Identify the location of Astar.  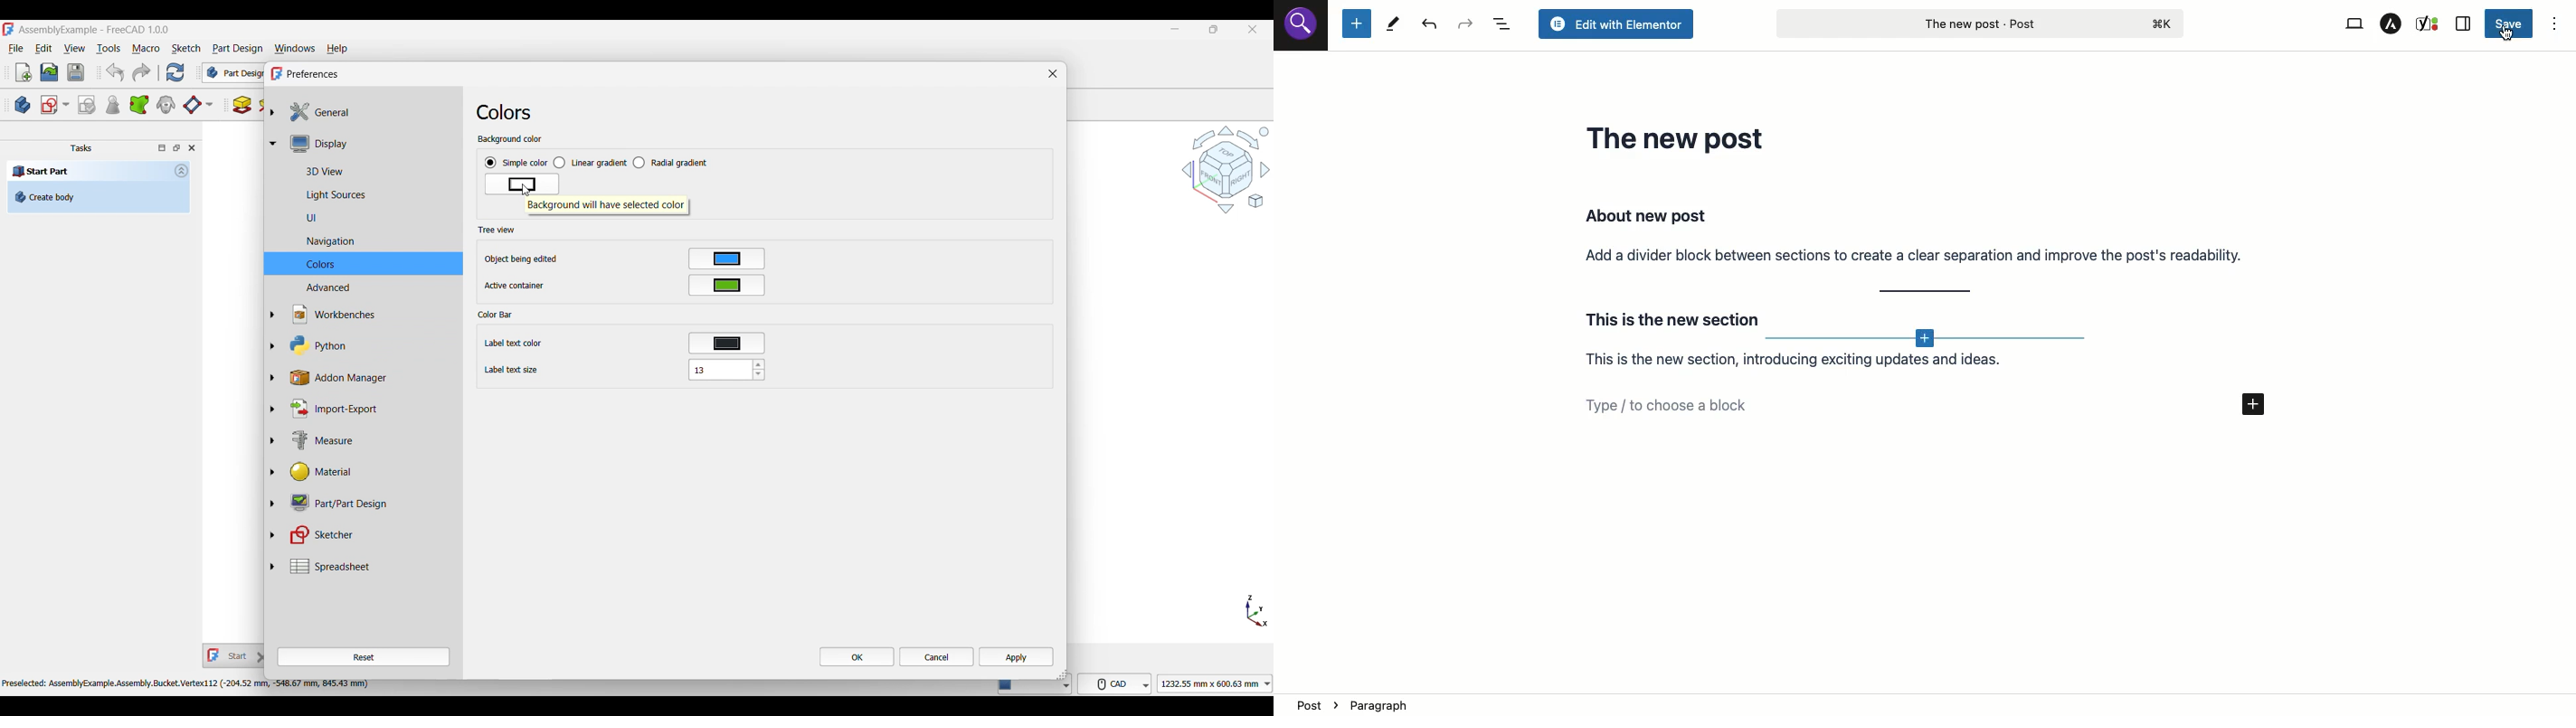
(2391, 24).